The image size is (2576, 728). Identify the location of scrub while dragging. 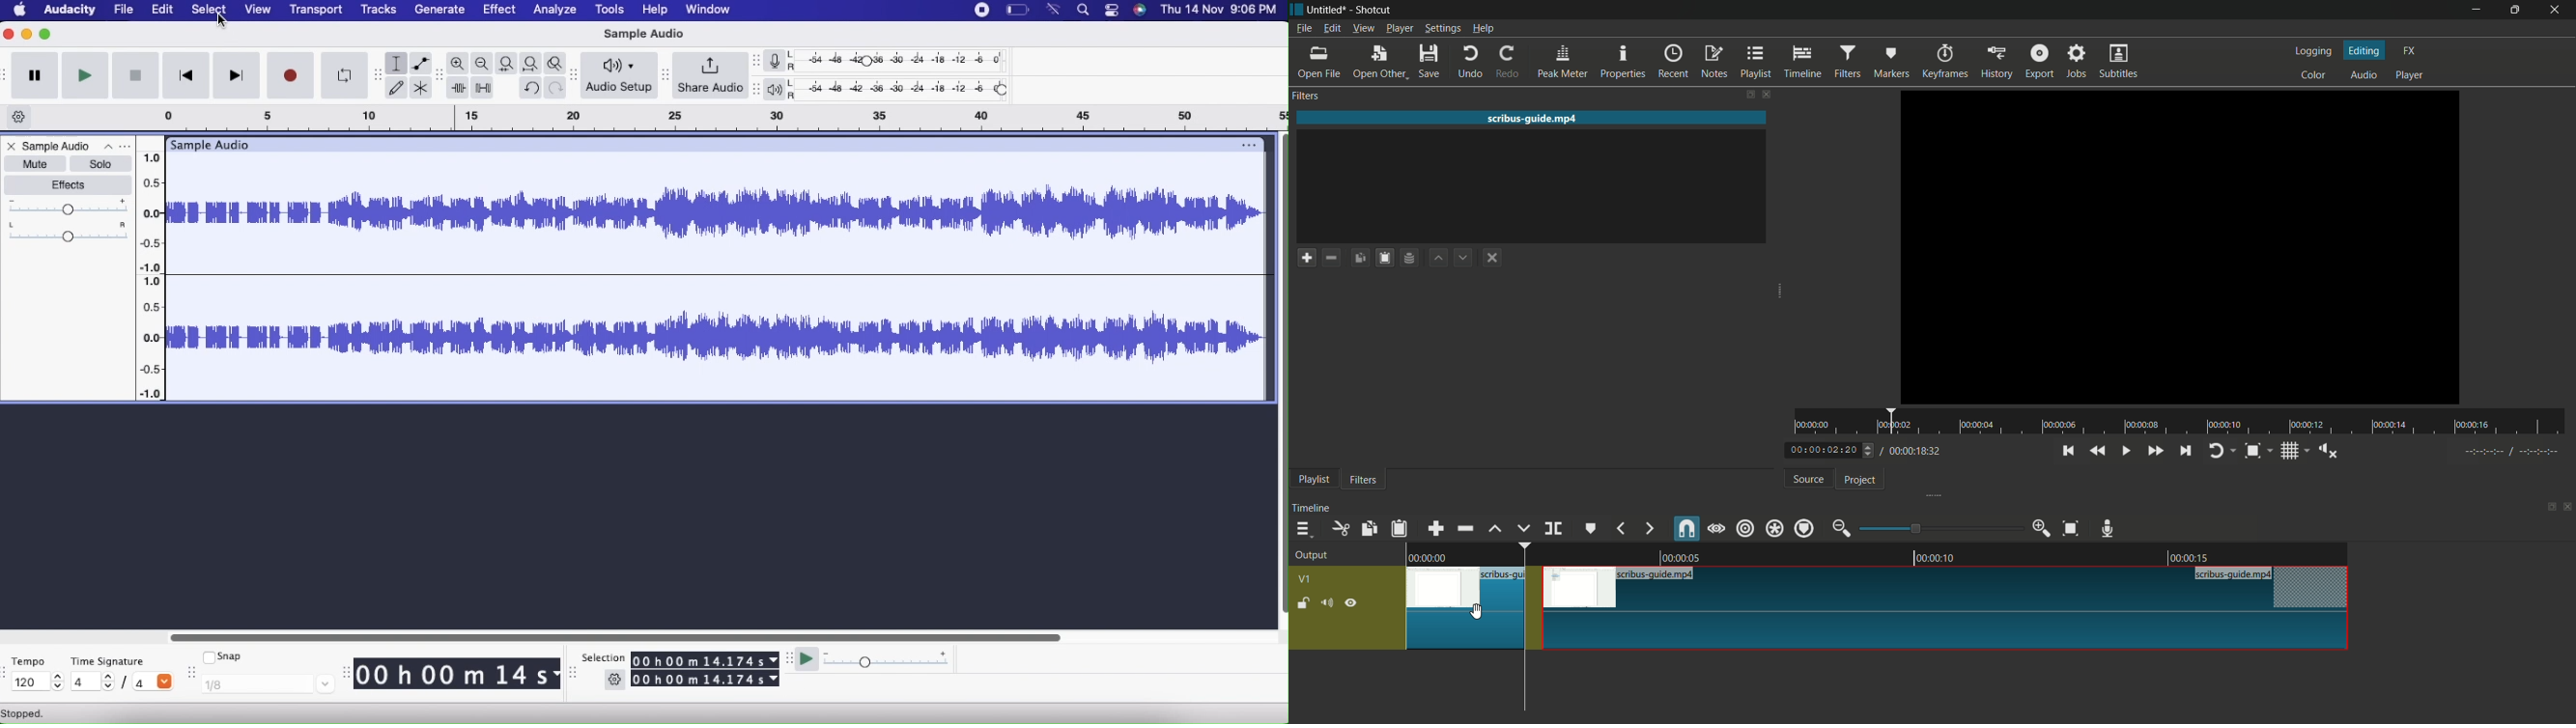
(1716, 528).